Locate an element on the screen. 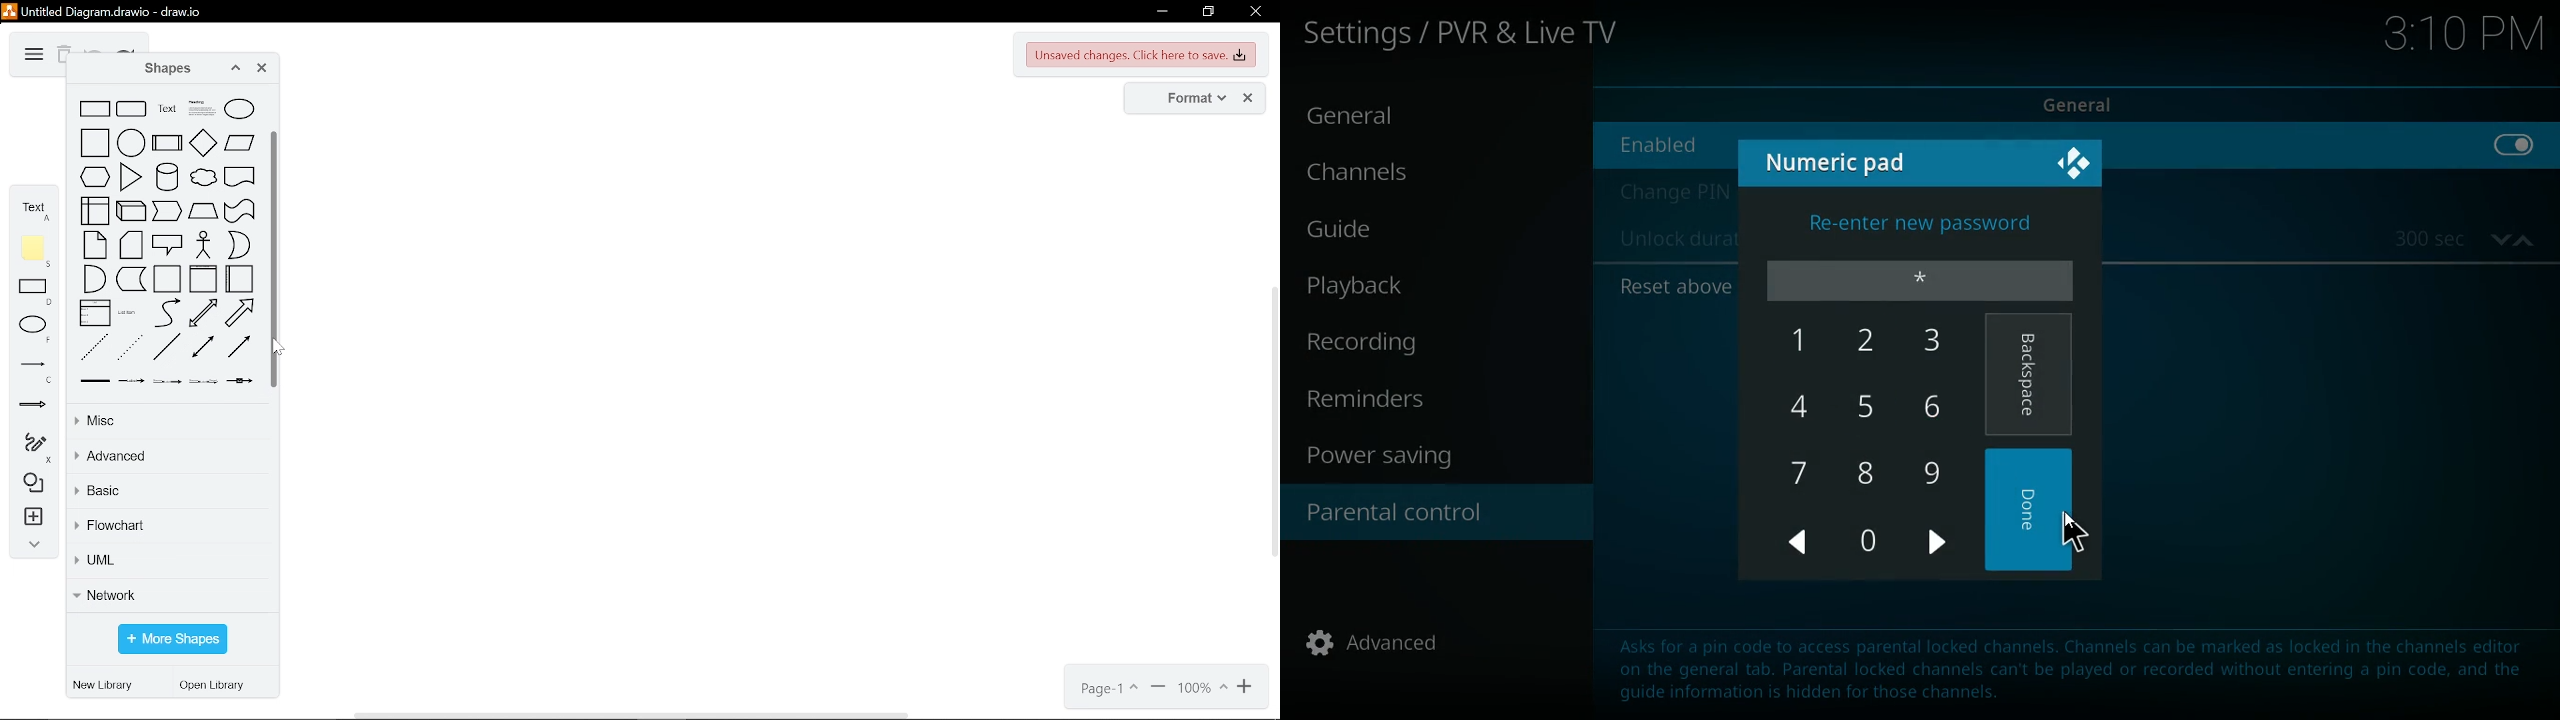 This screenshot has width=2576, height=728. connector with symbol is located at coordinates (240, 381).